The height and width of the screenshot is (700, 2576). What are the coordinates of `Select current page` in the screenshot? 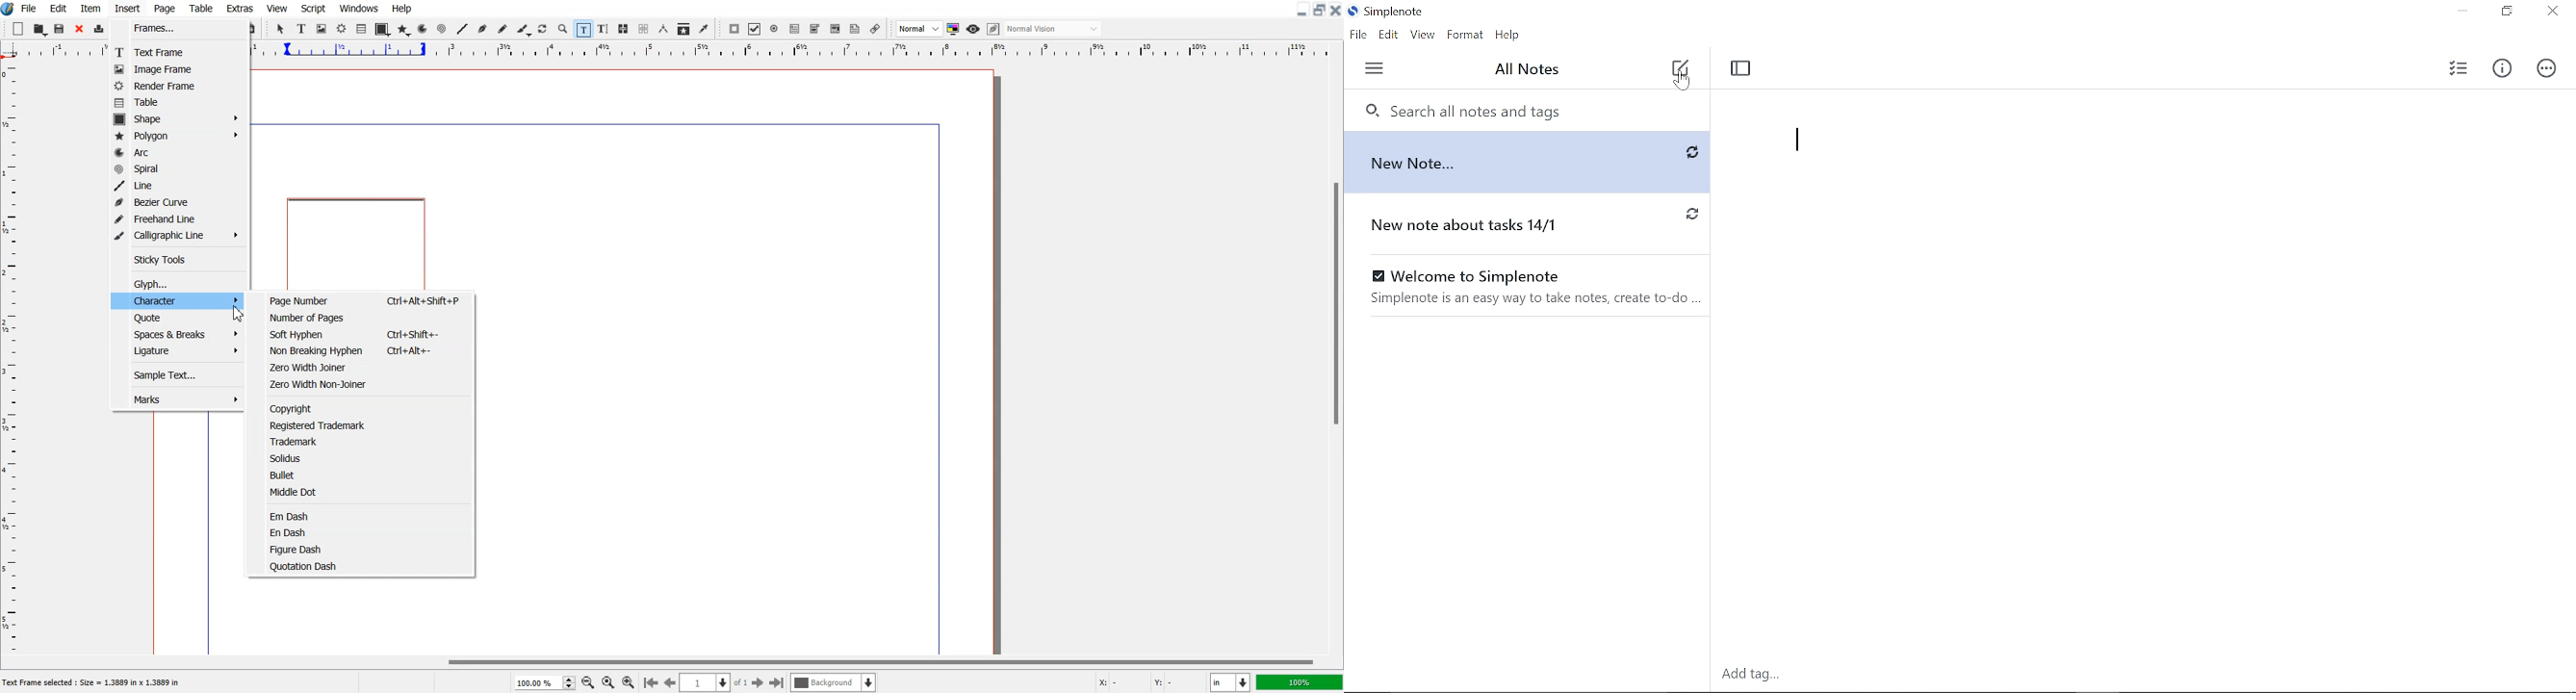 It's located at (714, 682).